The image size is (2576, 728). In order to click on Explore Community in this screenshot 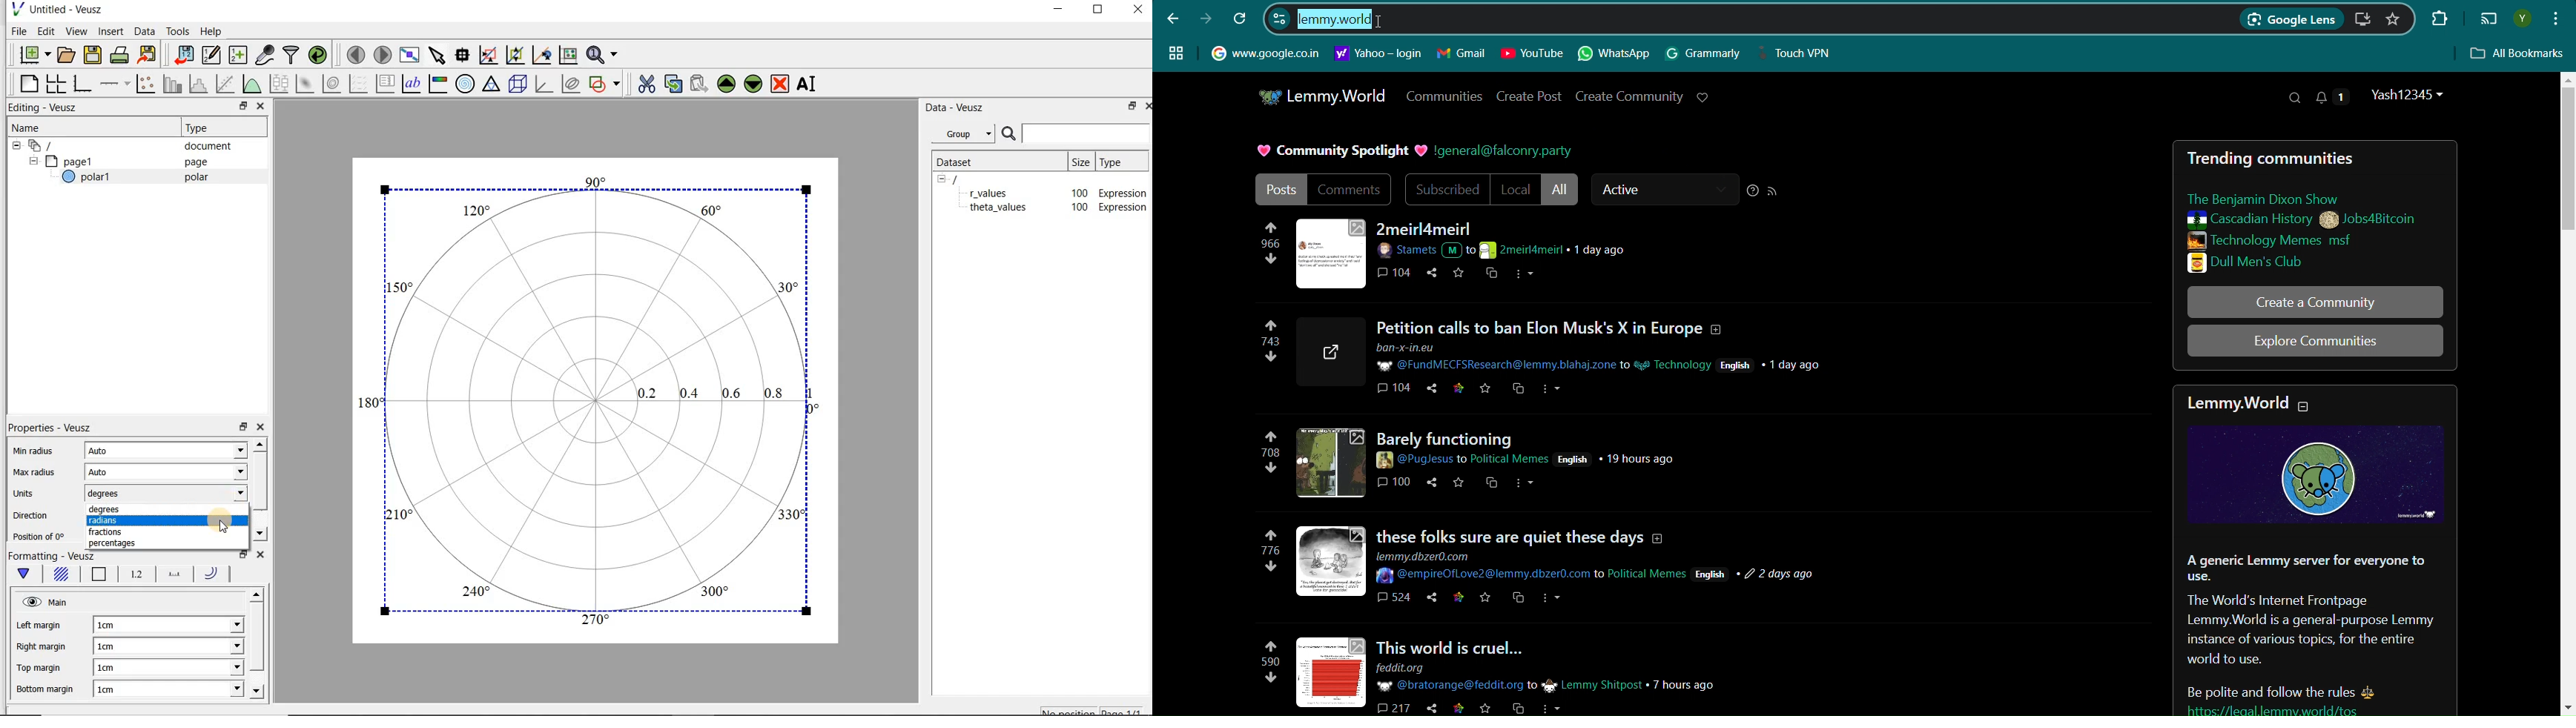, I will do `click(2315, 341)`.